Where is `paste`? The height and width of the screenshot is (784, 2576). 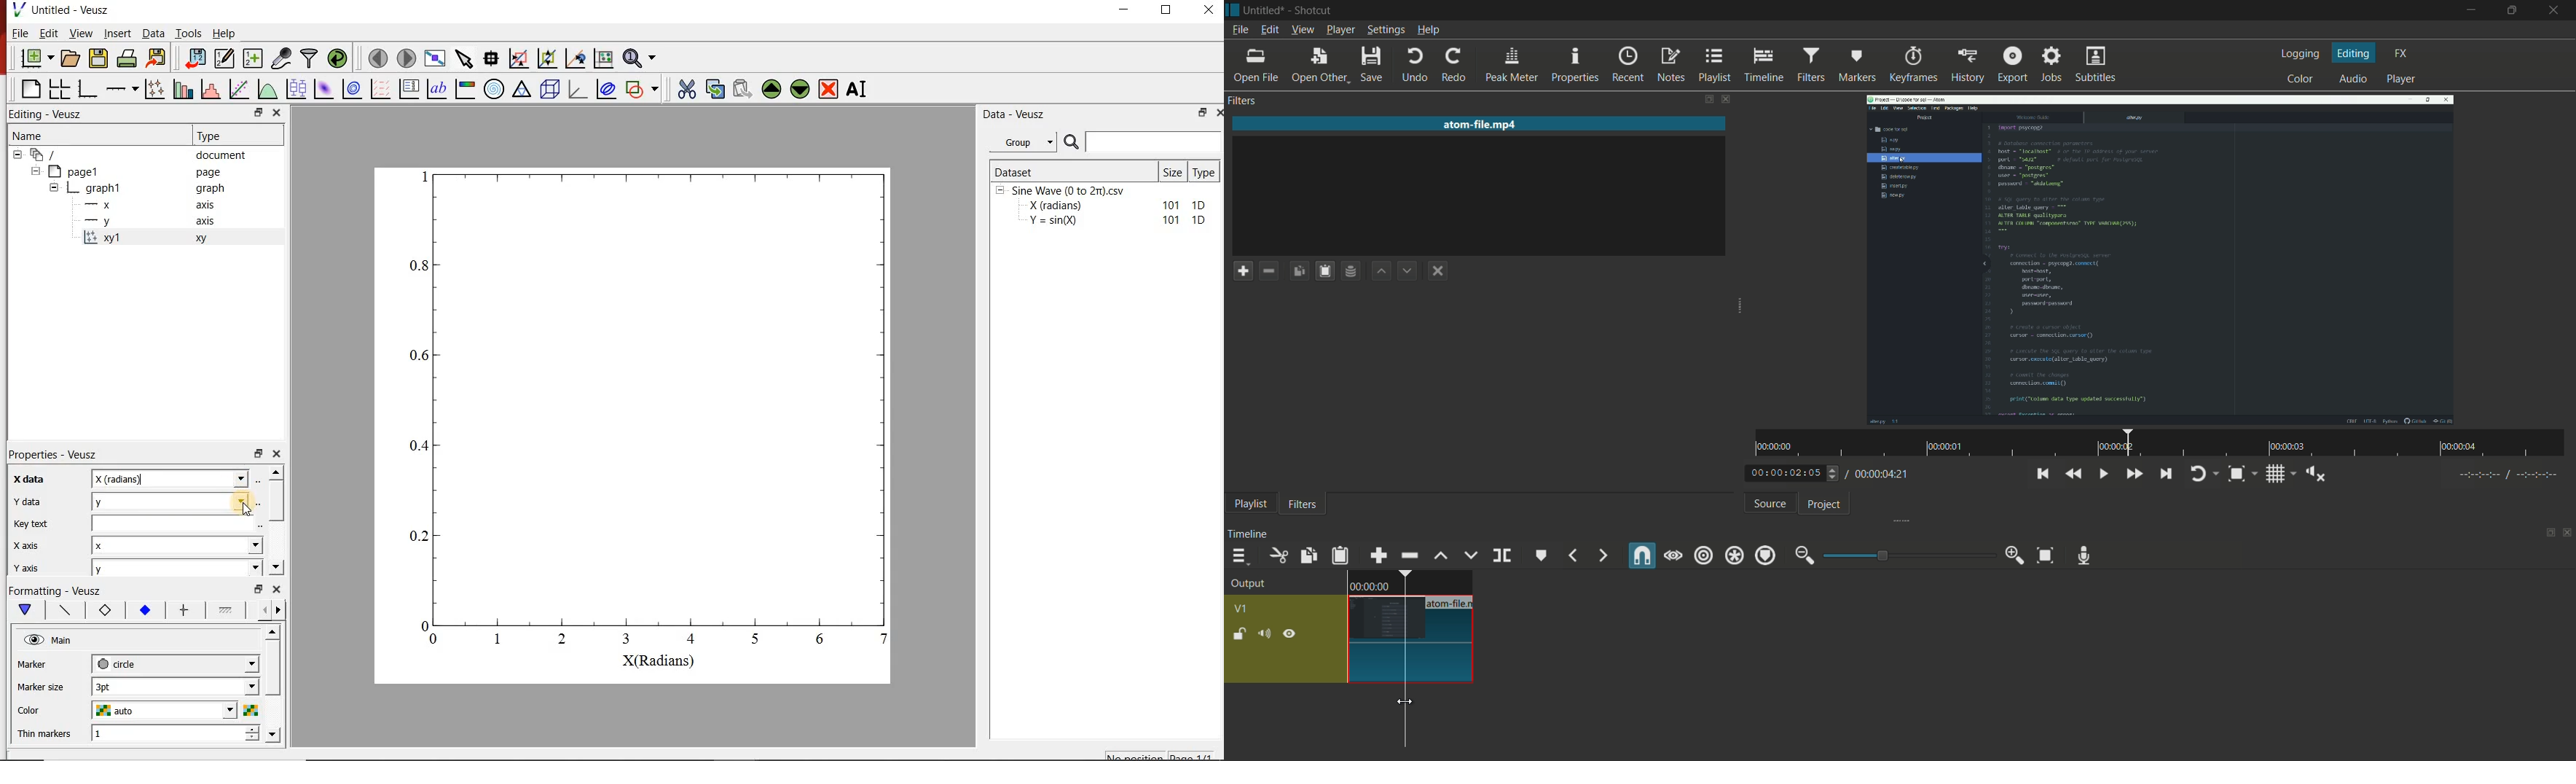 paste is located at coordinates (1341, 555).